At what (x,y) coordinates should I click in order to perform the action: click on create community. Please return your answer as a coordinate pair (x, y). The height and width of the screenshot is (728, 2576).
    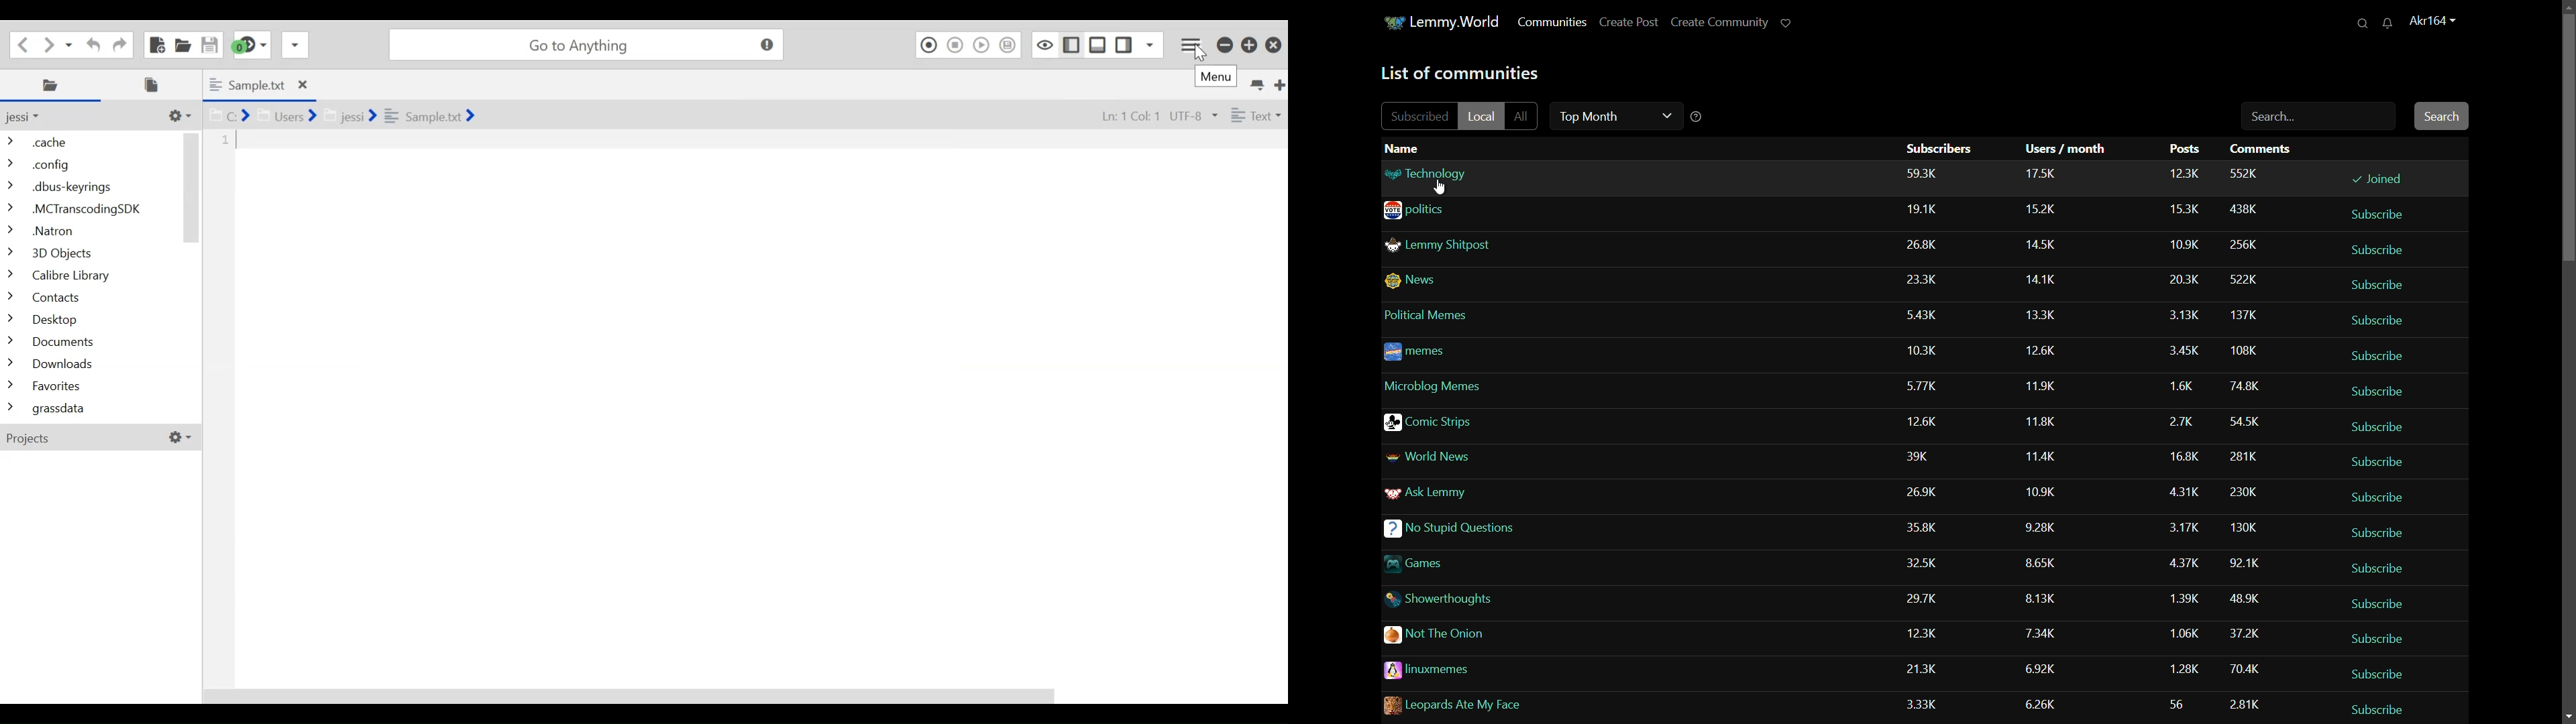
    Looking at the image, I should click on (1721, 23).